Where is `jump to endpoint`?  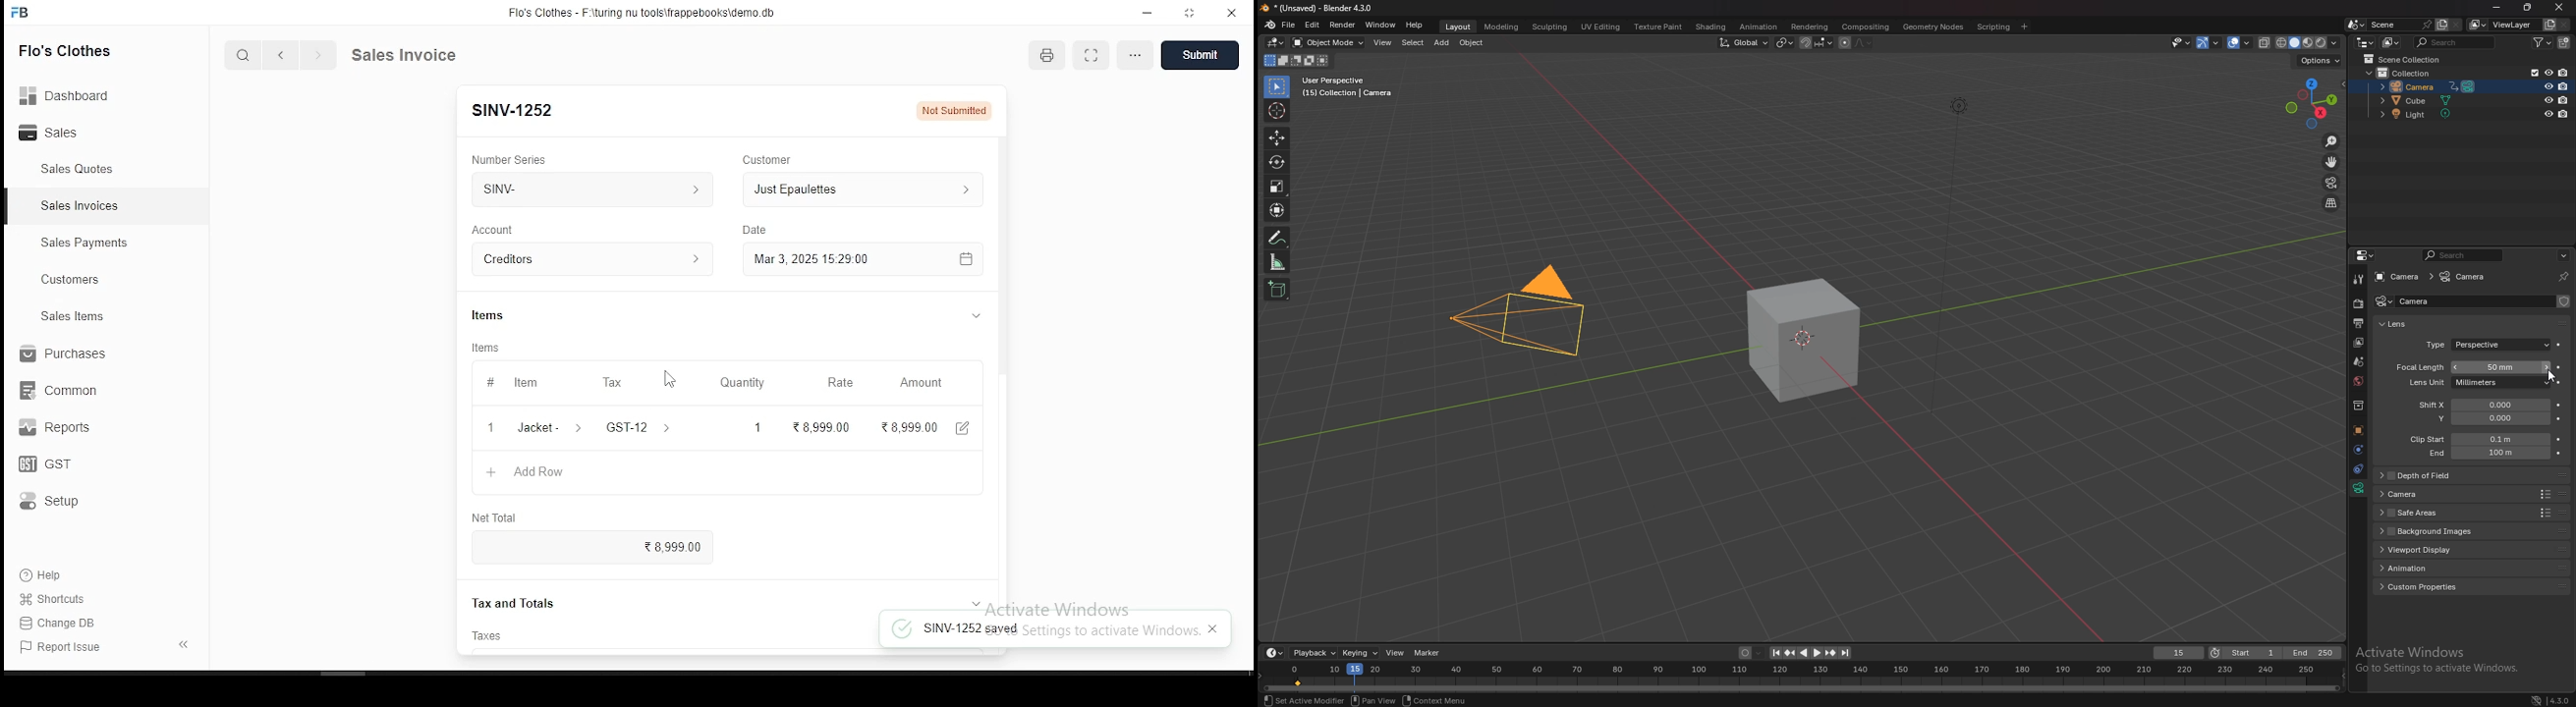 jump to endpoint is located at coordinates (1772, 653).